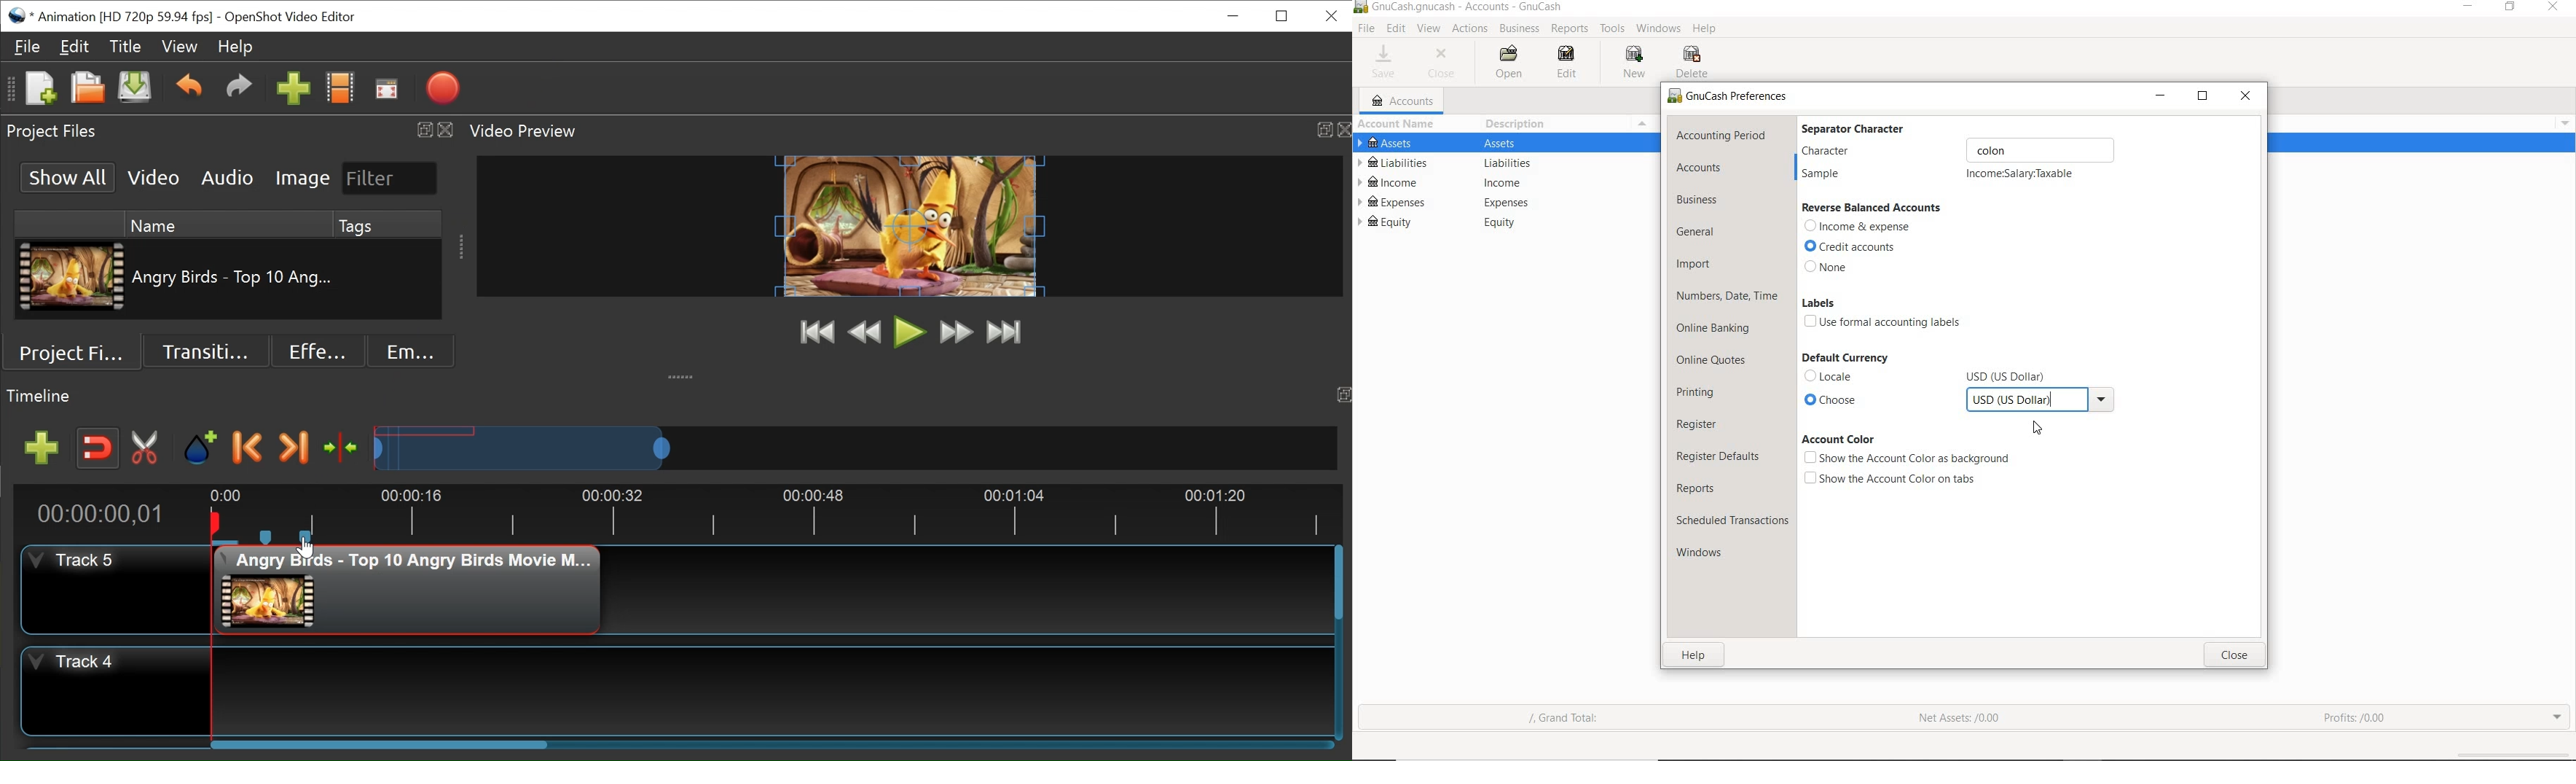  I want to click on BUSINESS, so click(1520, 29).